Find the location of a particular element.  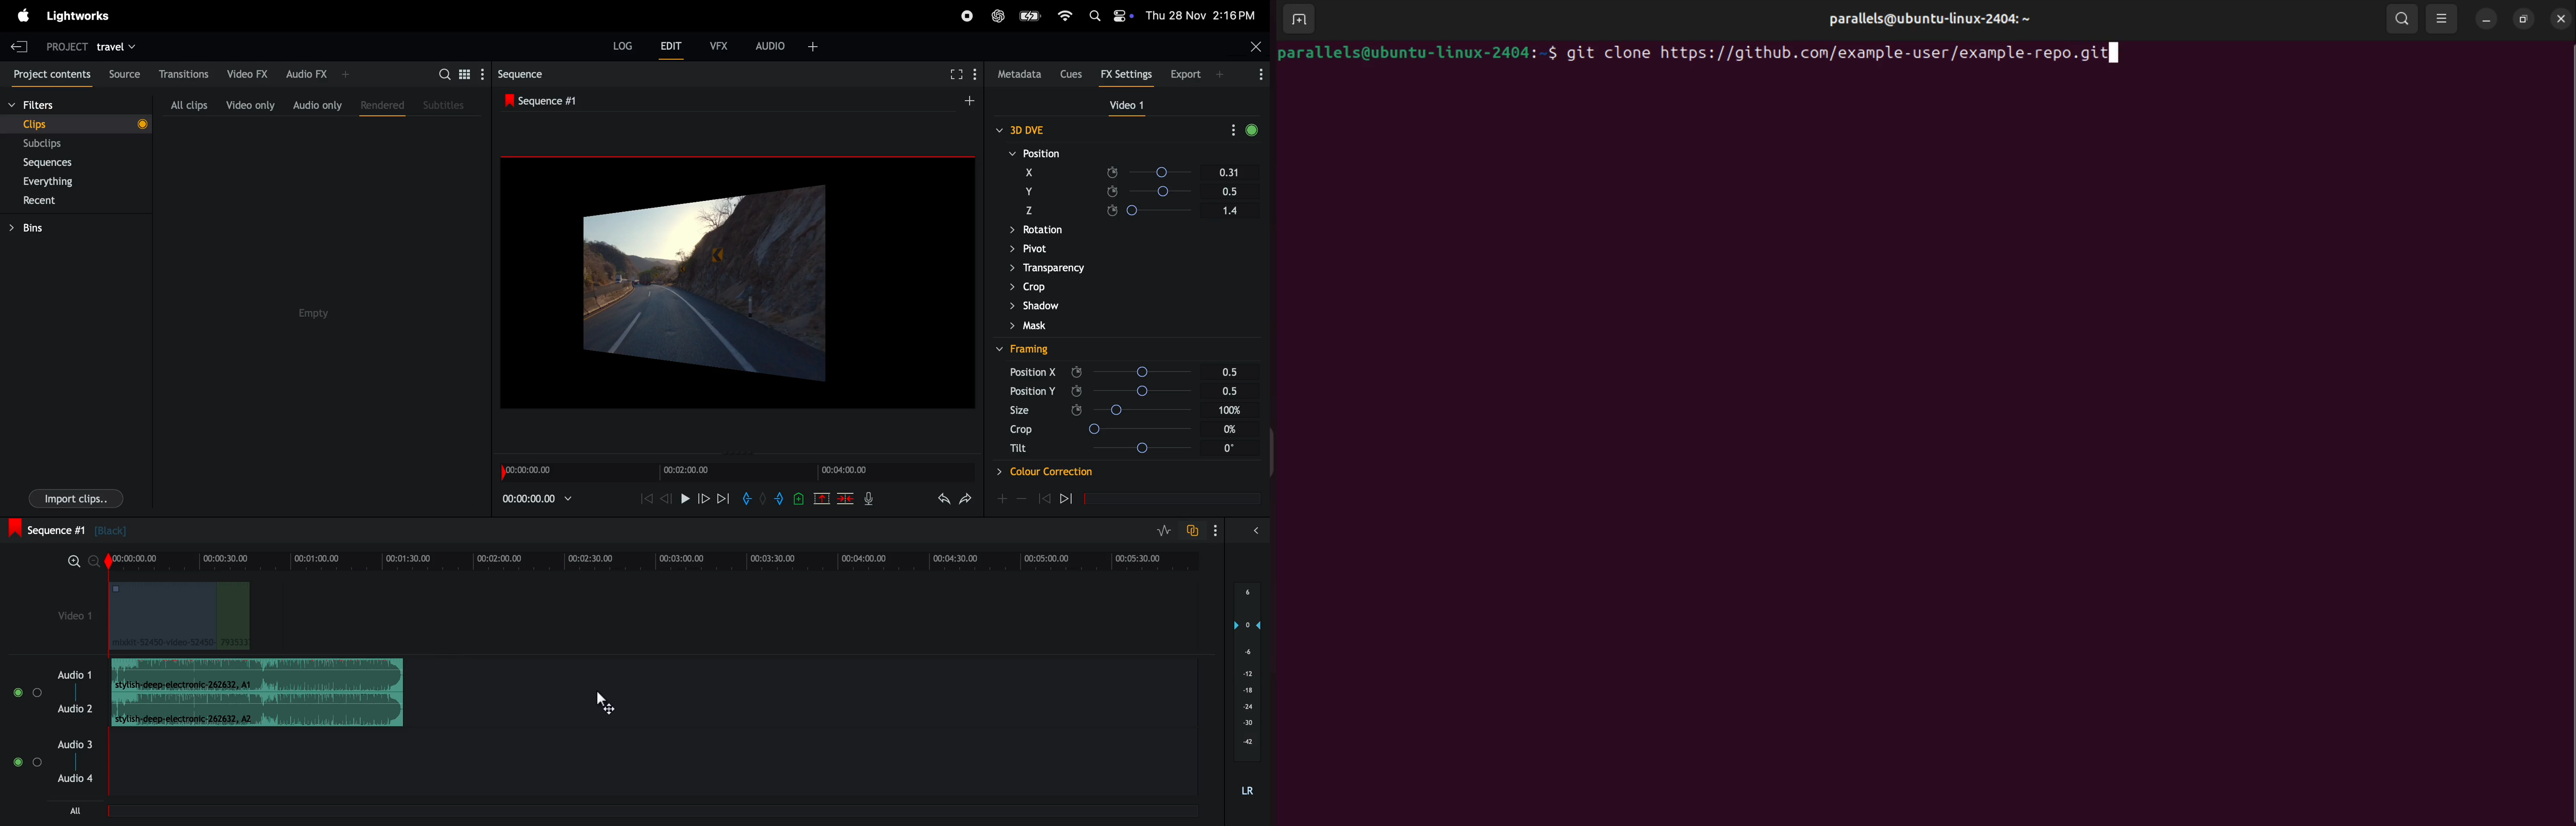

angle is located at coordinates (1161, 192).